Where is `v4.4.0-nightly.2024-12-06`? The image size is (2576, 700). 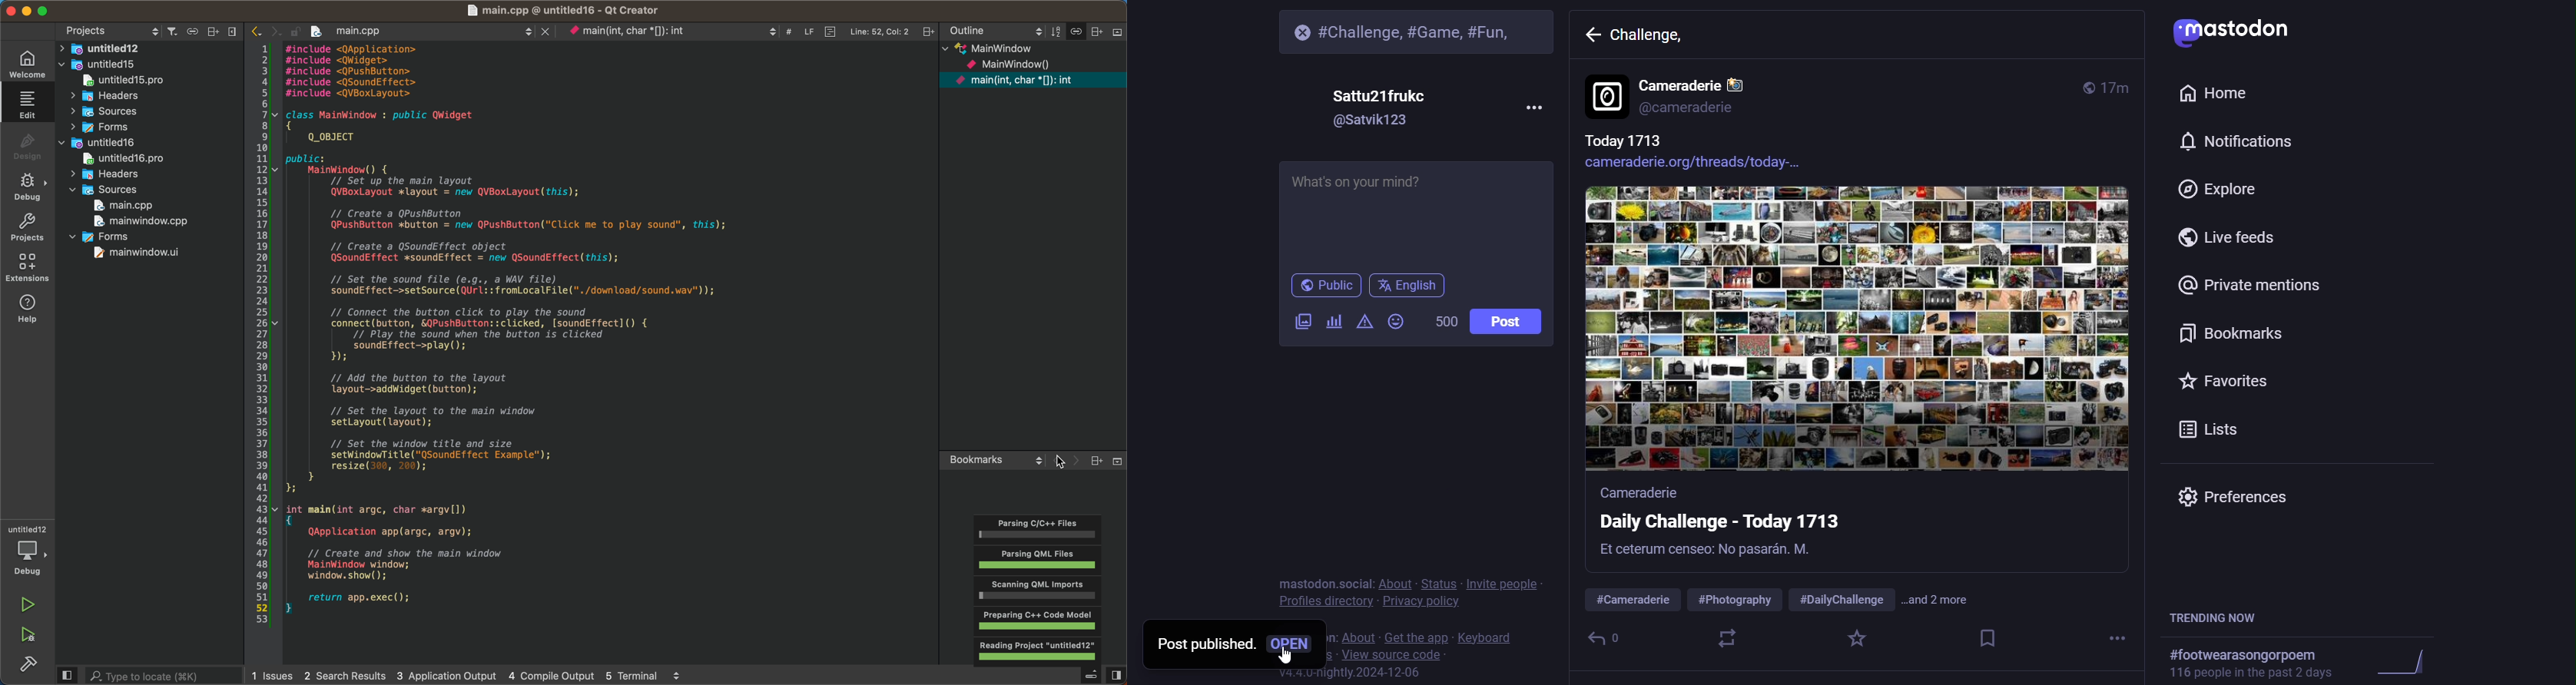
v4.4.0-nightly.2024-12-06 is located at coordinates (1335, 674).